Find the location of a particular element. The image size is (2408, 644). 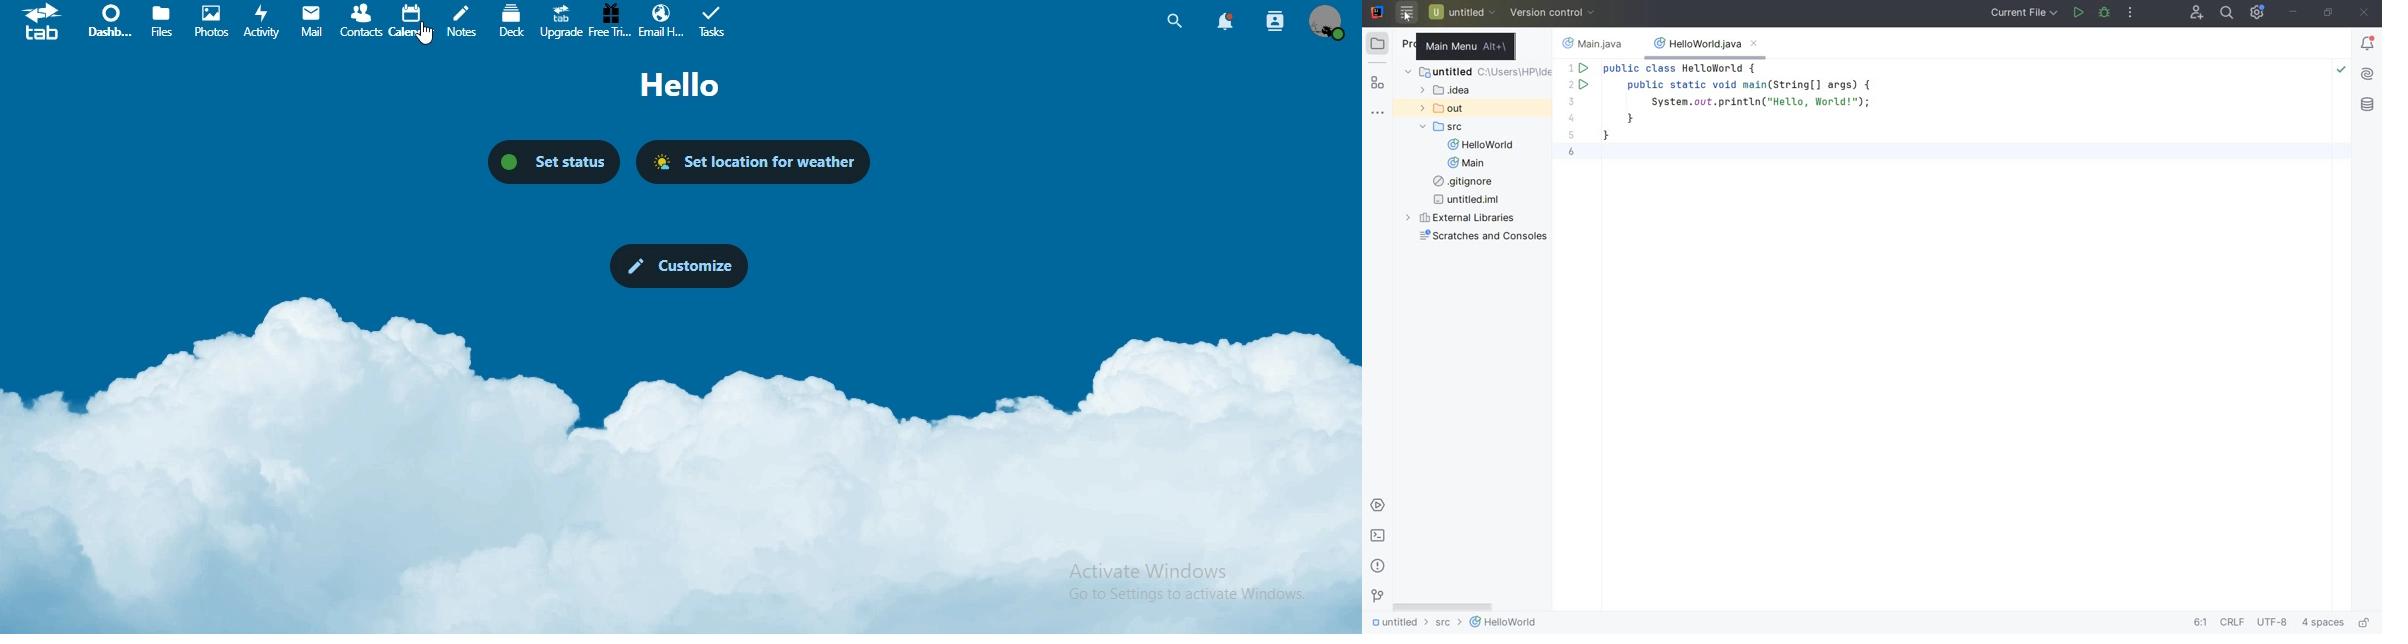

line separator is located at coordinates (2232, 624).